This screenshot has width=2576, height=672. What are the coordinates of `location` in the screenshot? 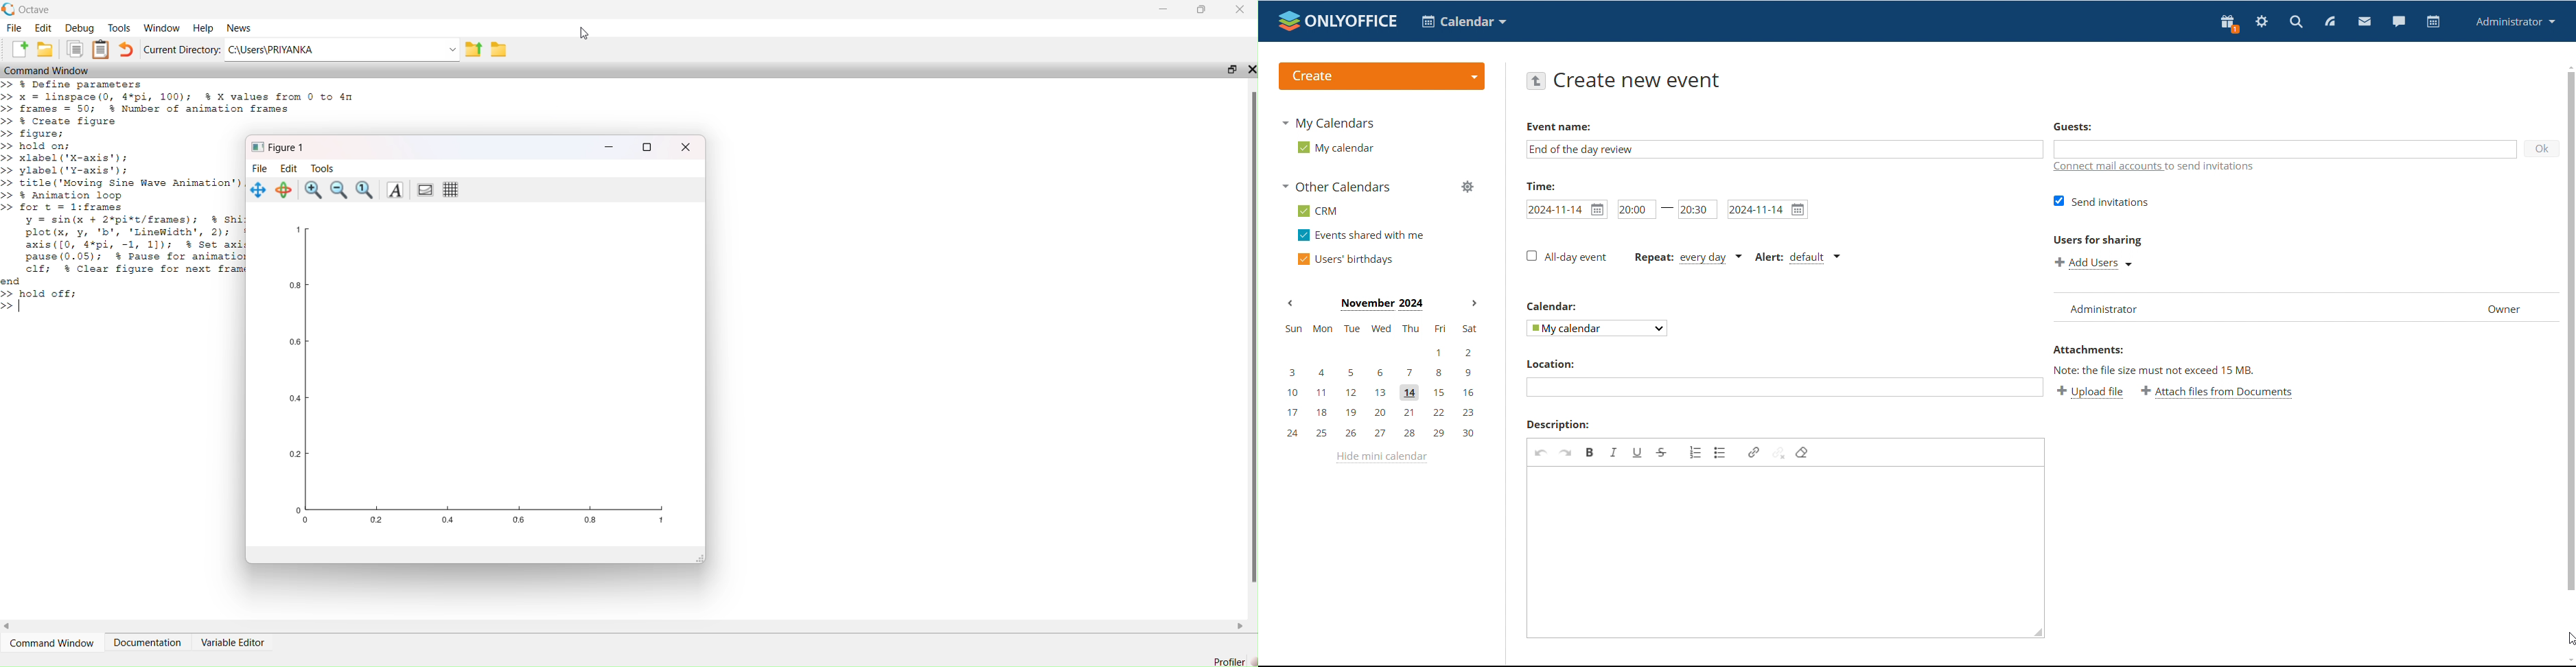 It's located at (1549, 364).